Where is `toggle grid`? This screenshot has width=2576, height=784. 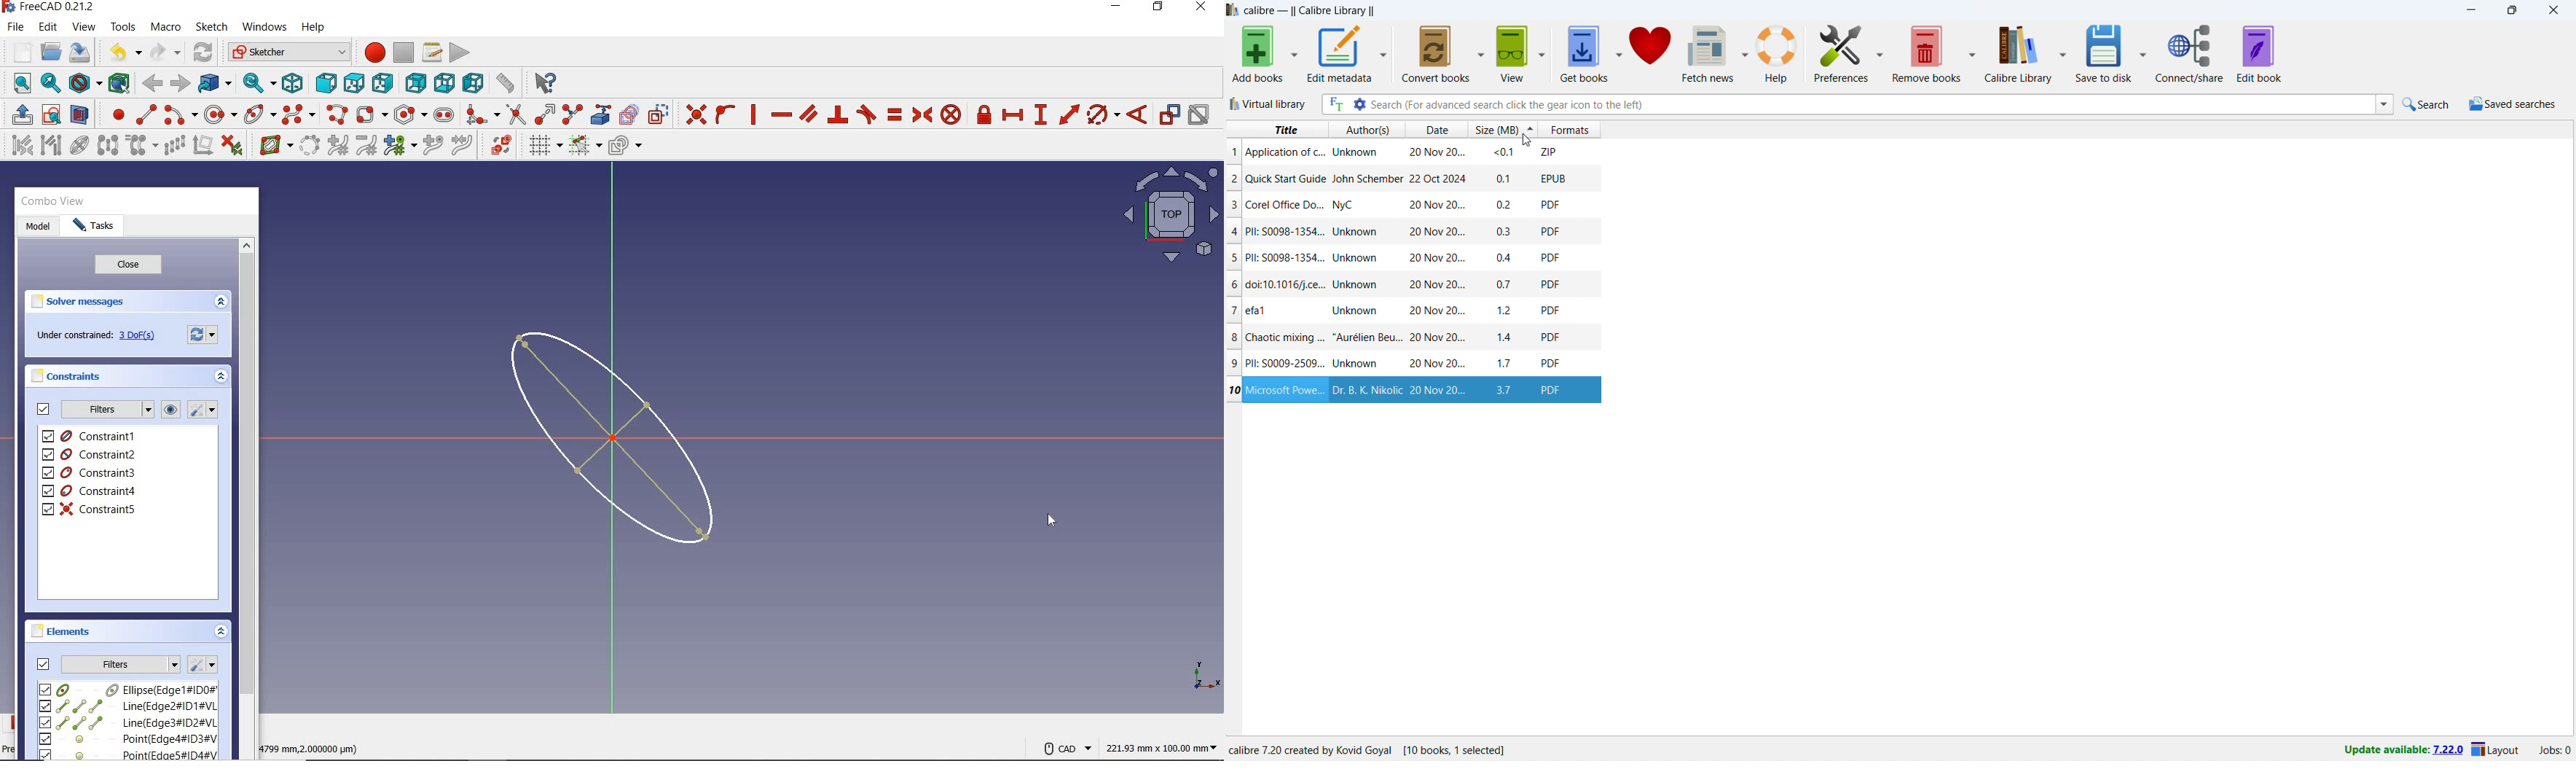
toggle grid is located at coordinates (543, 145).